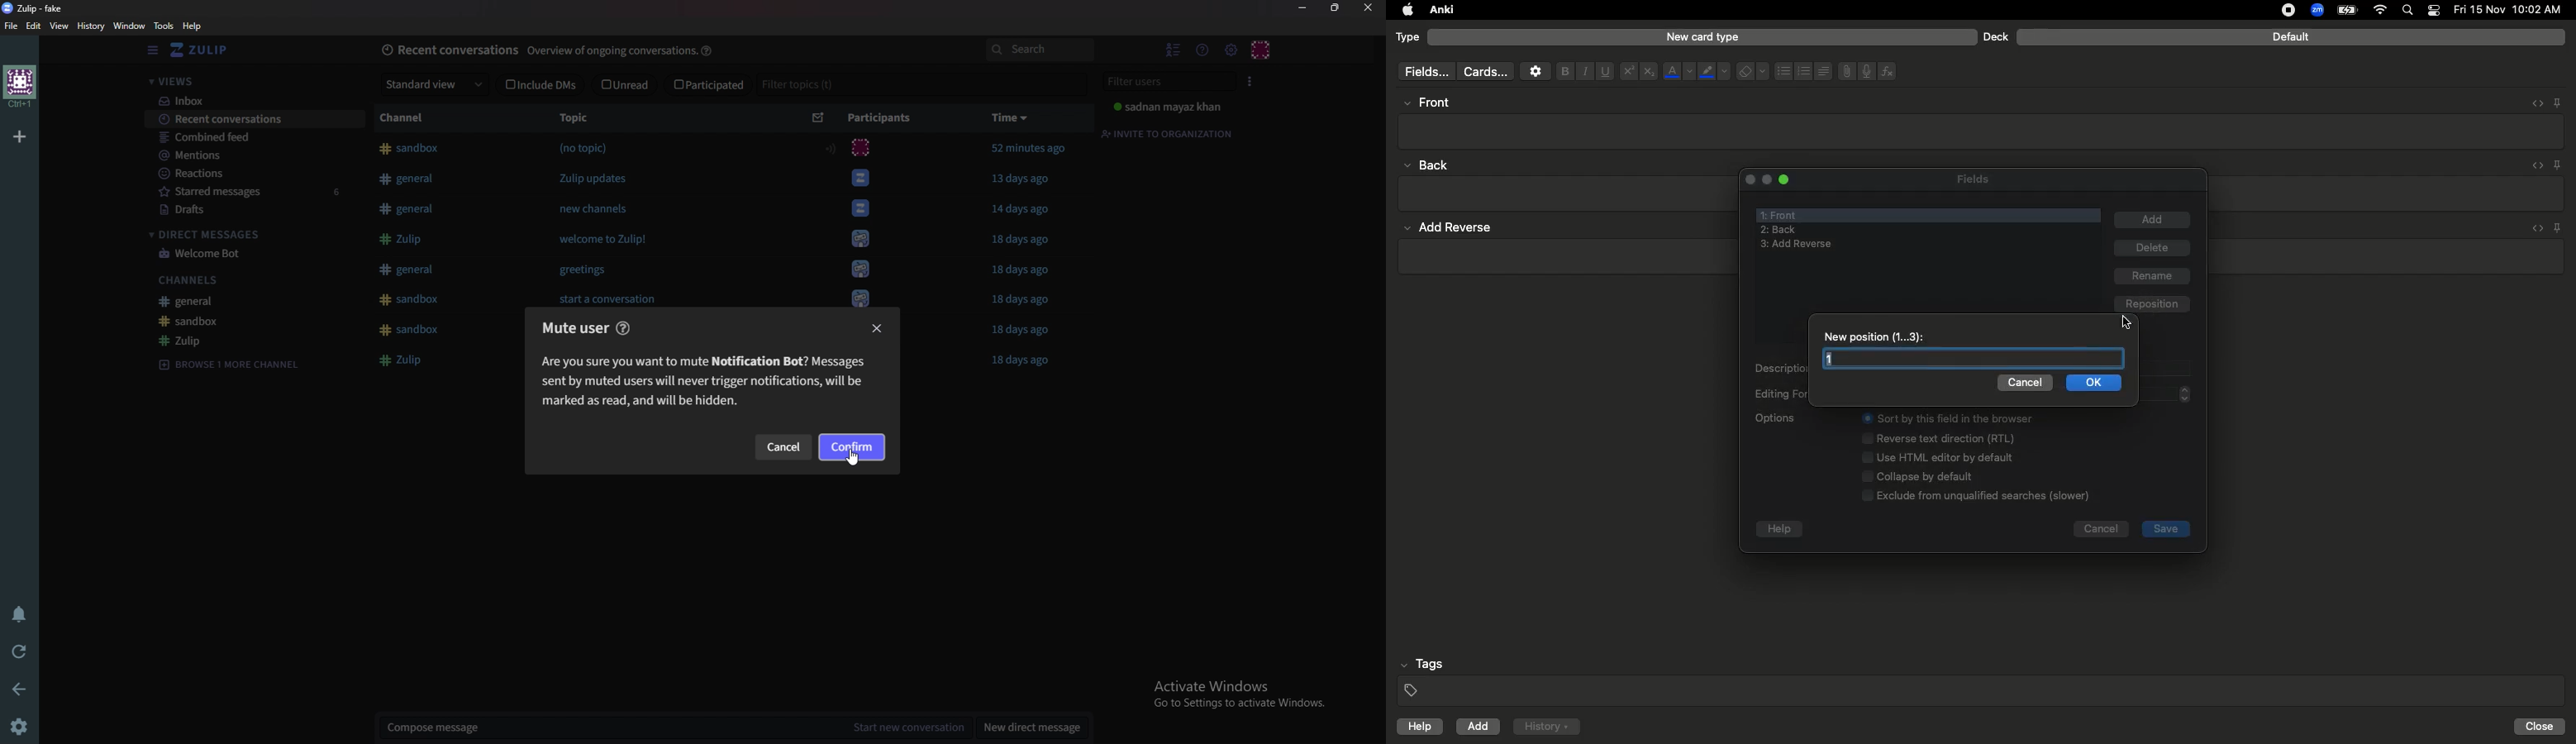 This screenshot has height=756, width=2576. Describe the element at coordinates (1011, 118) in the screenshot. I see `Time` at that location.